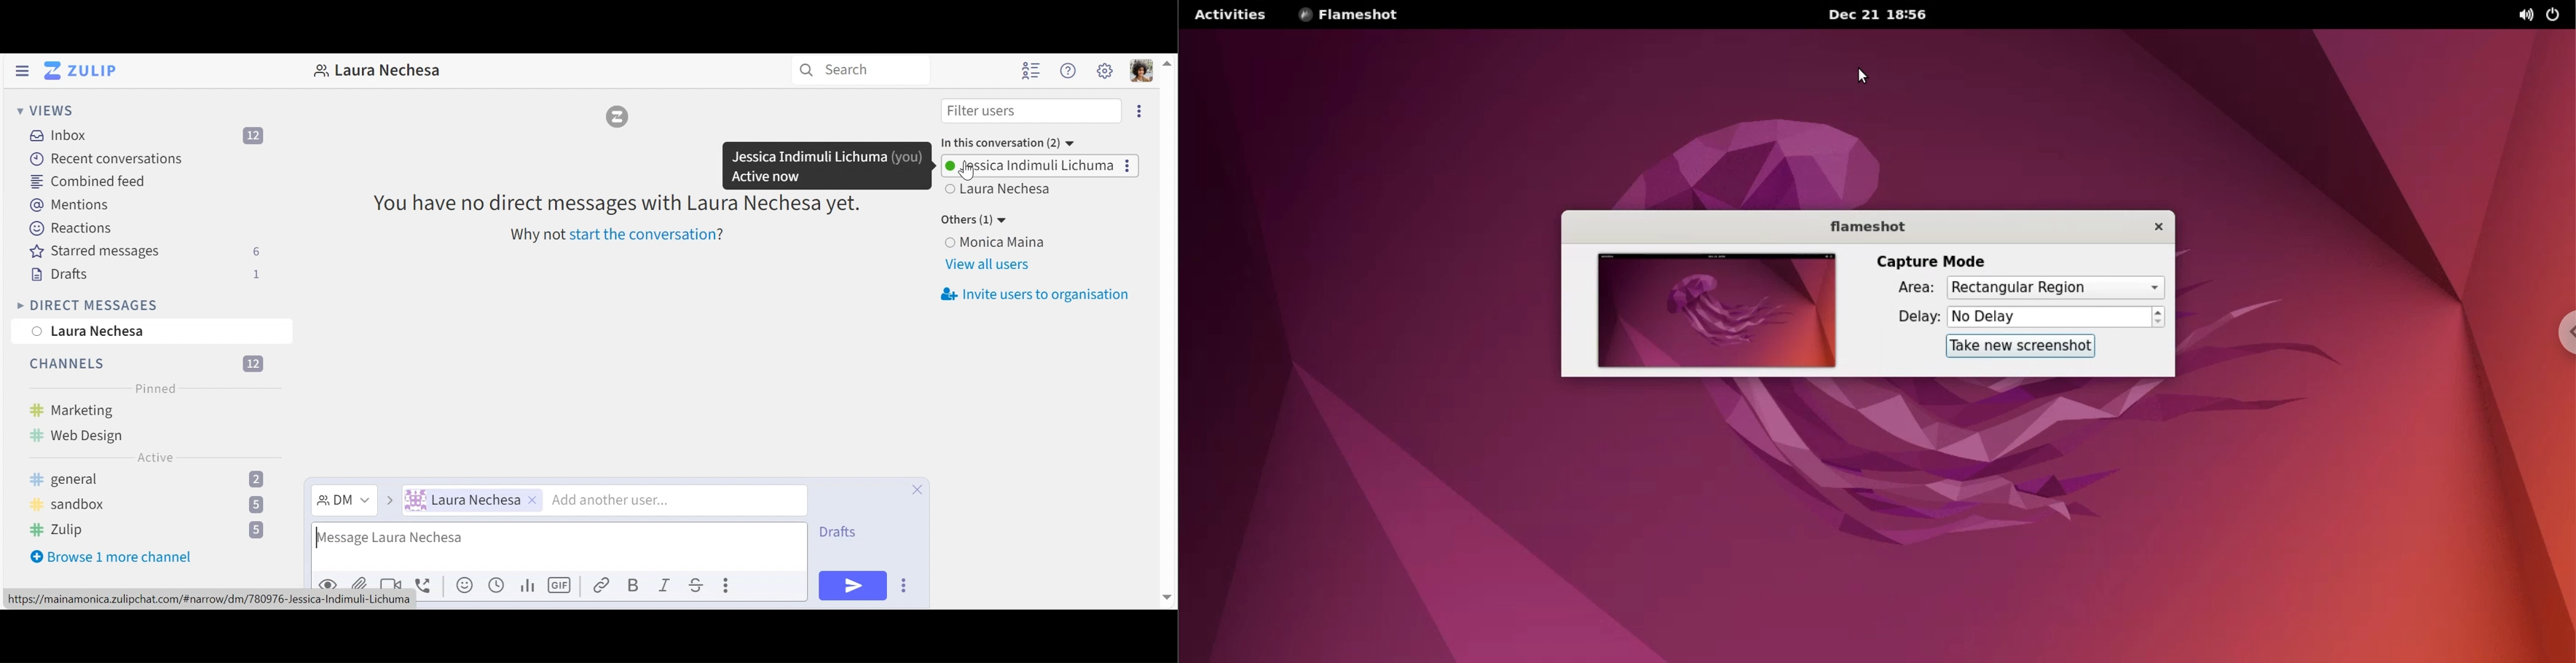 The image size is (2576, 672). Describe the element at coordinates (426, 584) in the screenshot. I see `Add Voice call` at that location.